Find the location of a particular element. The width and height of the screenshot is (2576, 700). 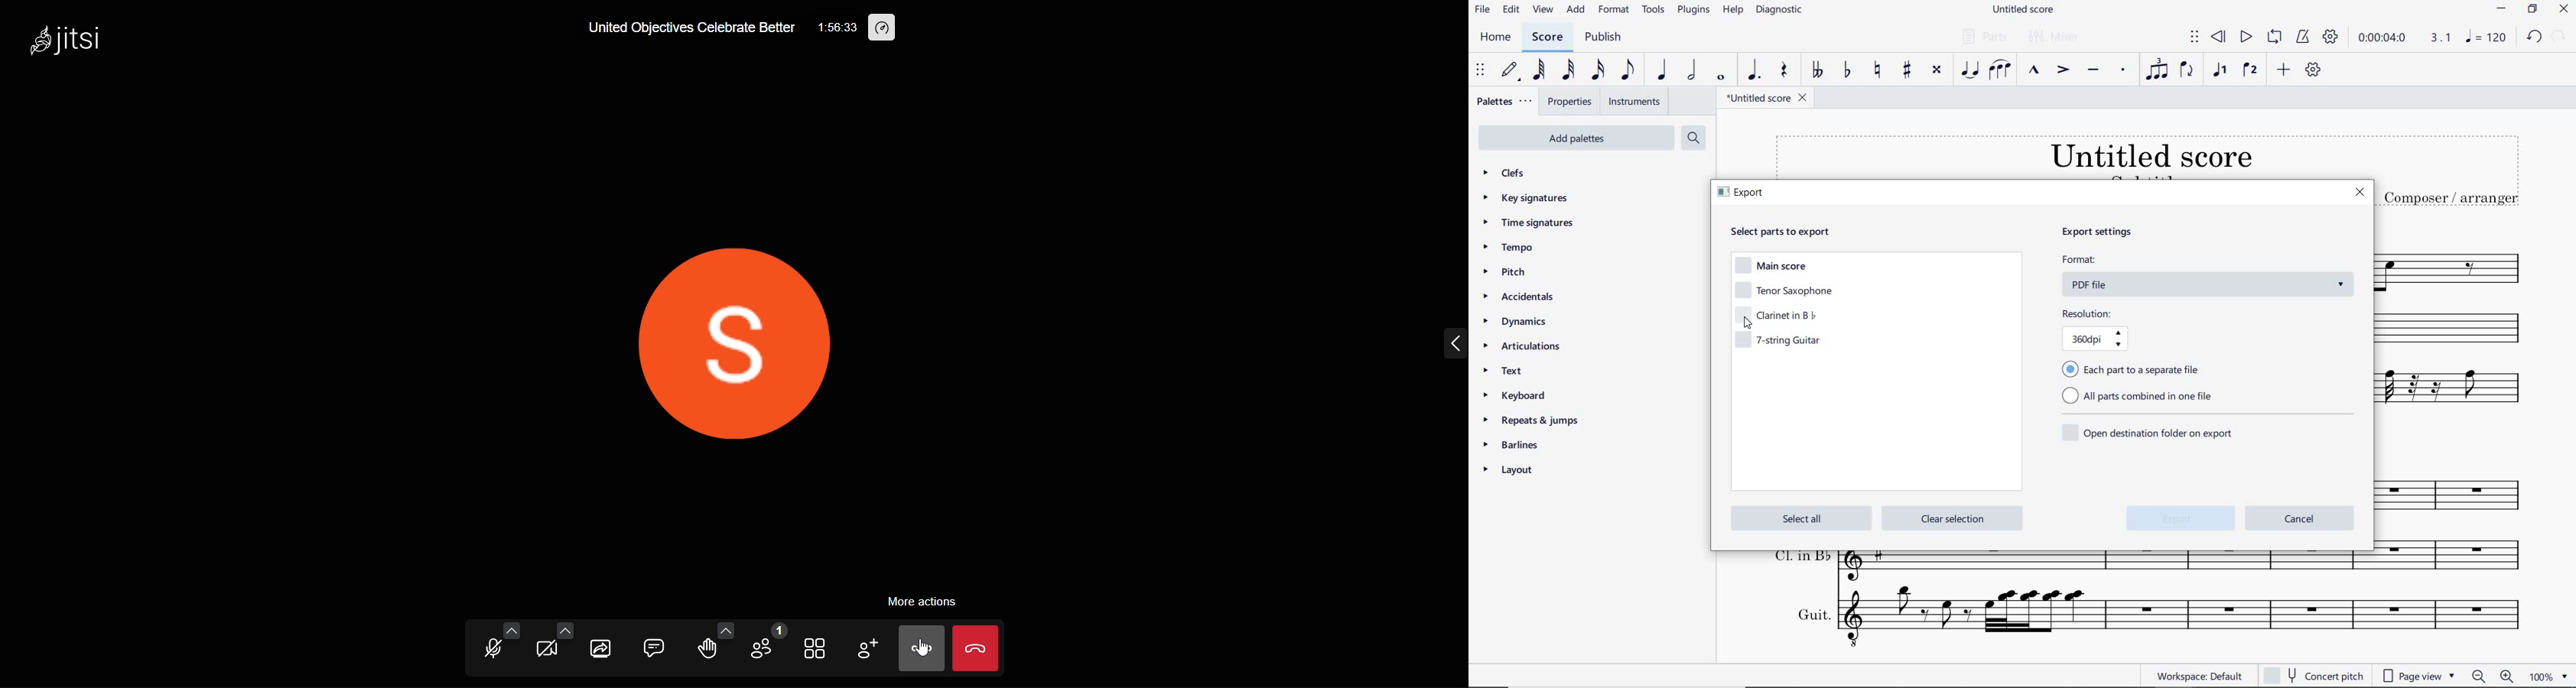

REST is located at coordinates (1783, 71).